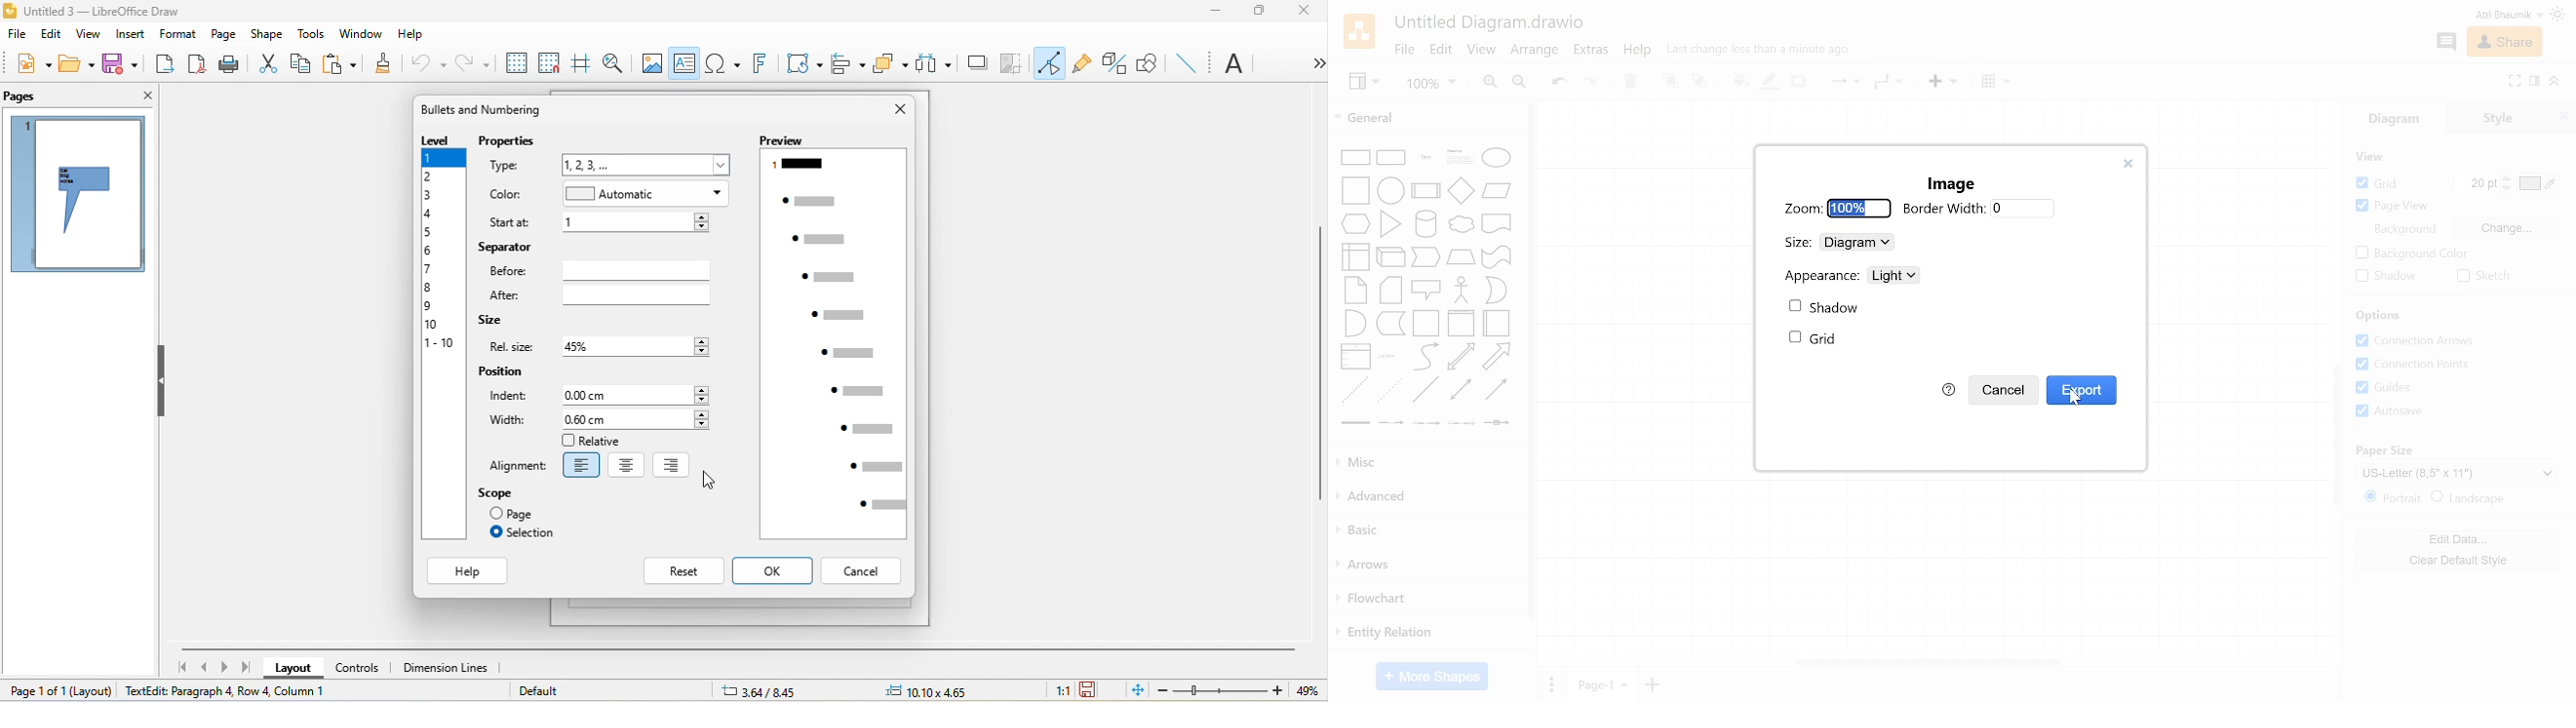 This screenshot has height=728, width=2576. Describe the element at coordinates (1952, 182) in the screenshot. I see `Image` at that location.